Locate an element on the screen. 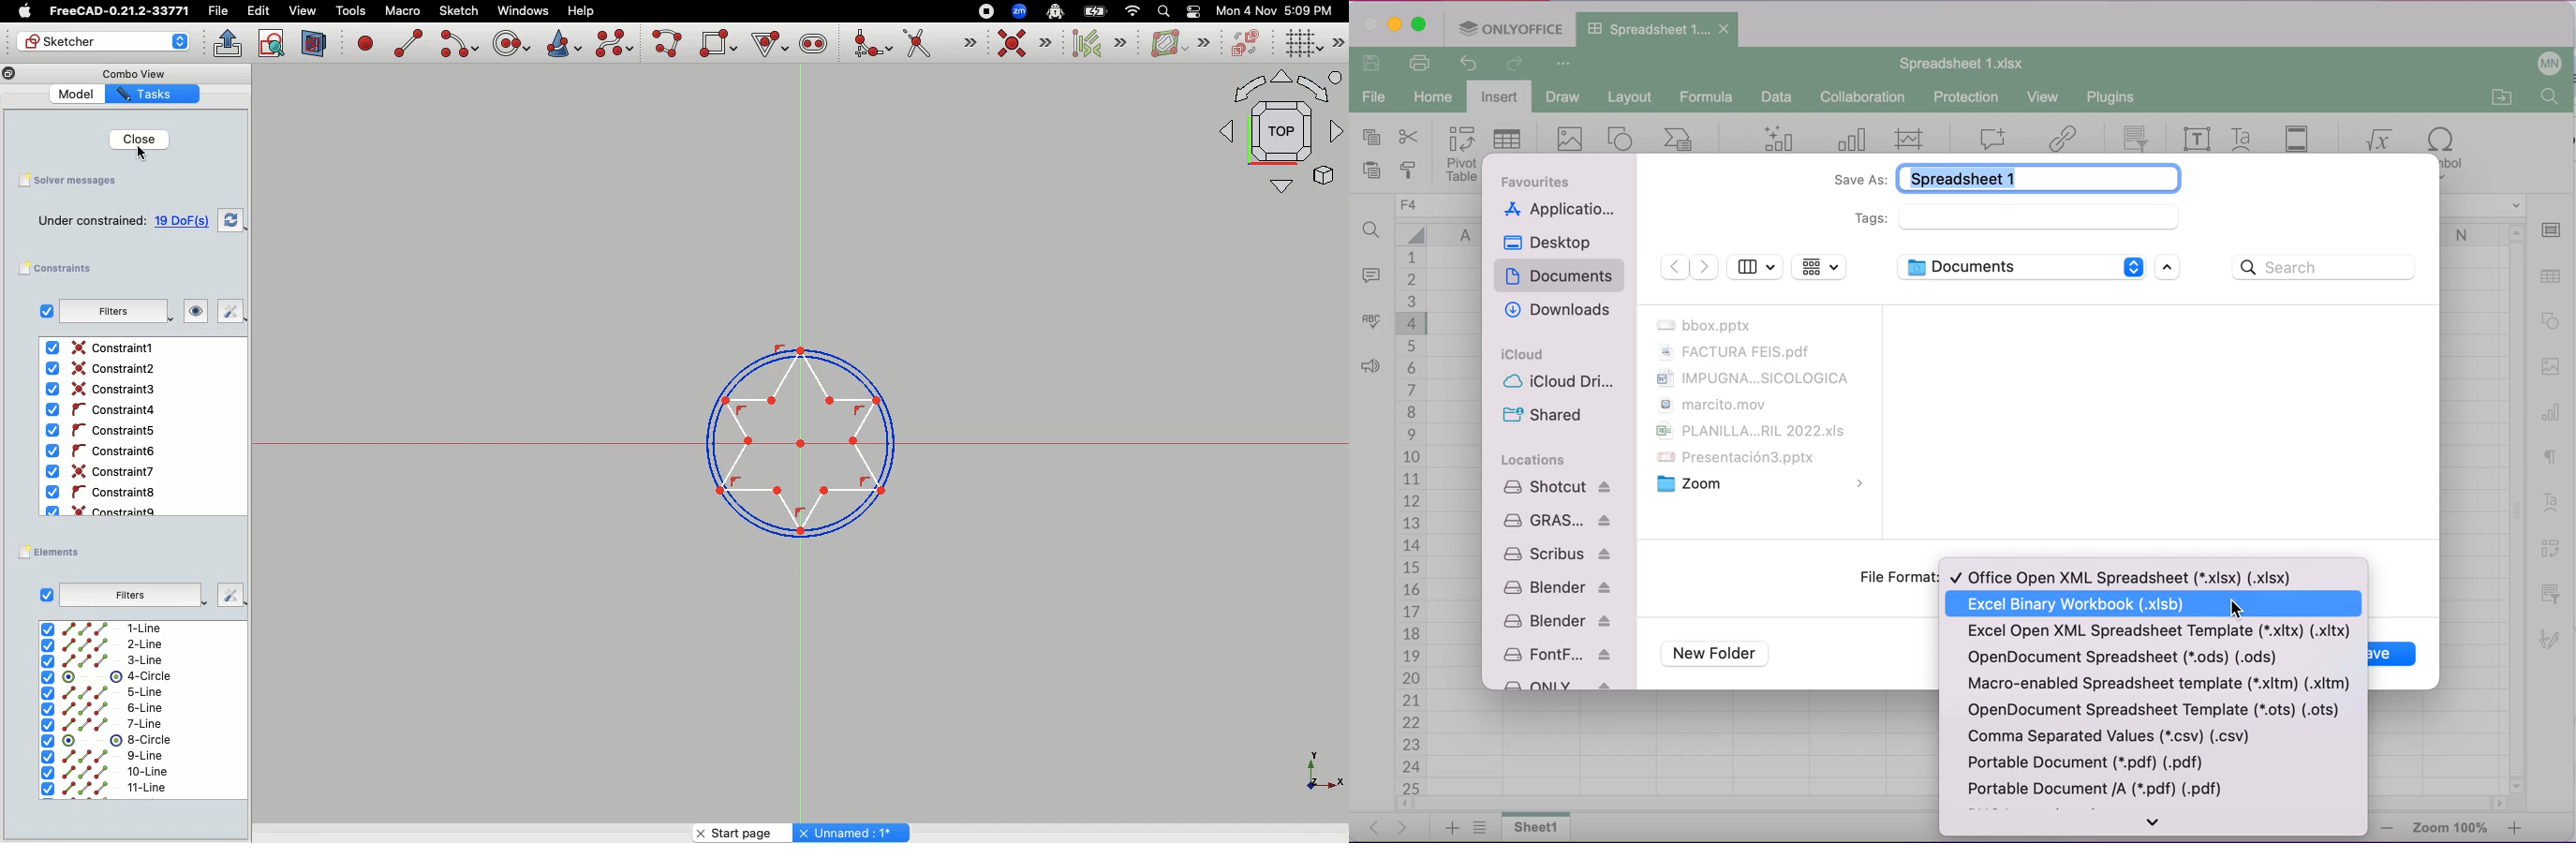  6-line is located at coordinates (101, 709).